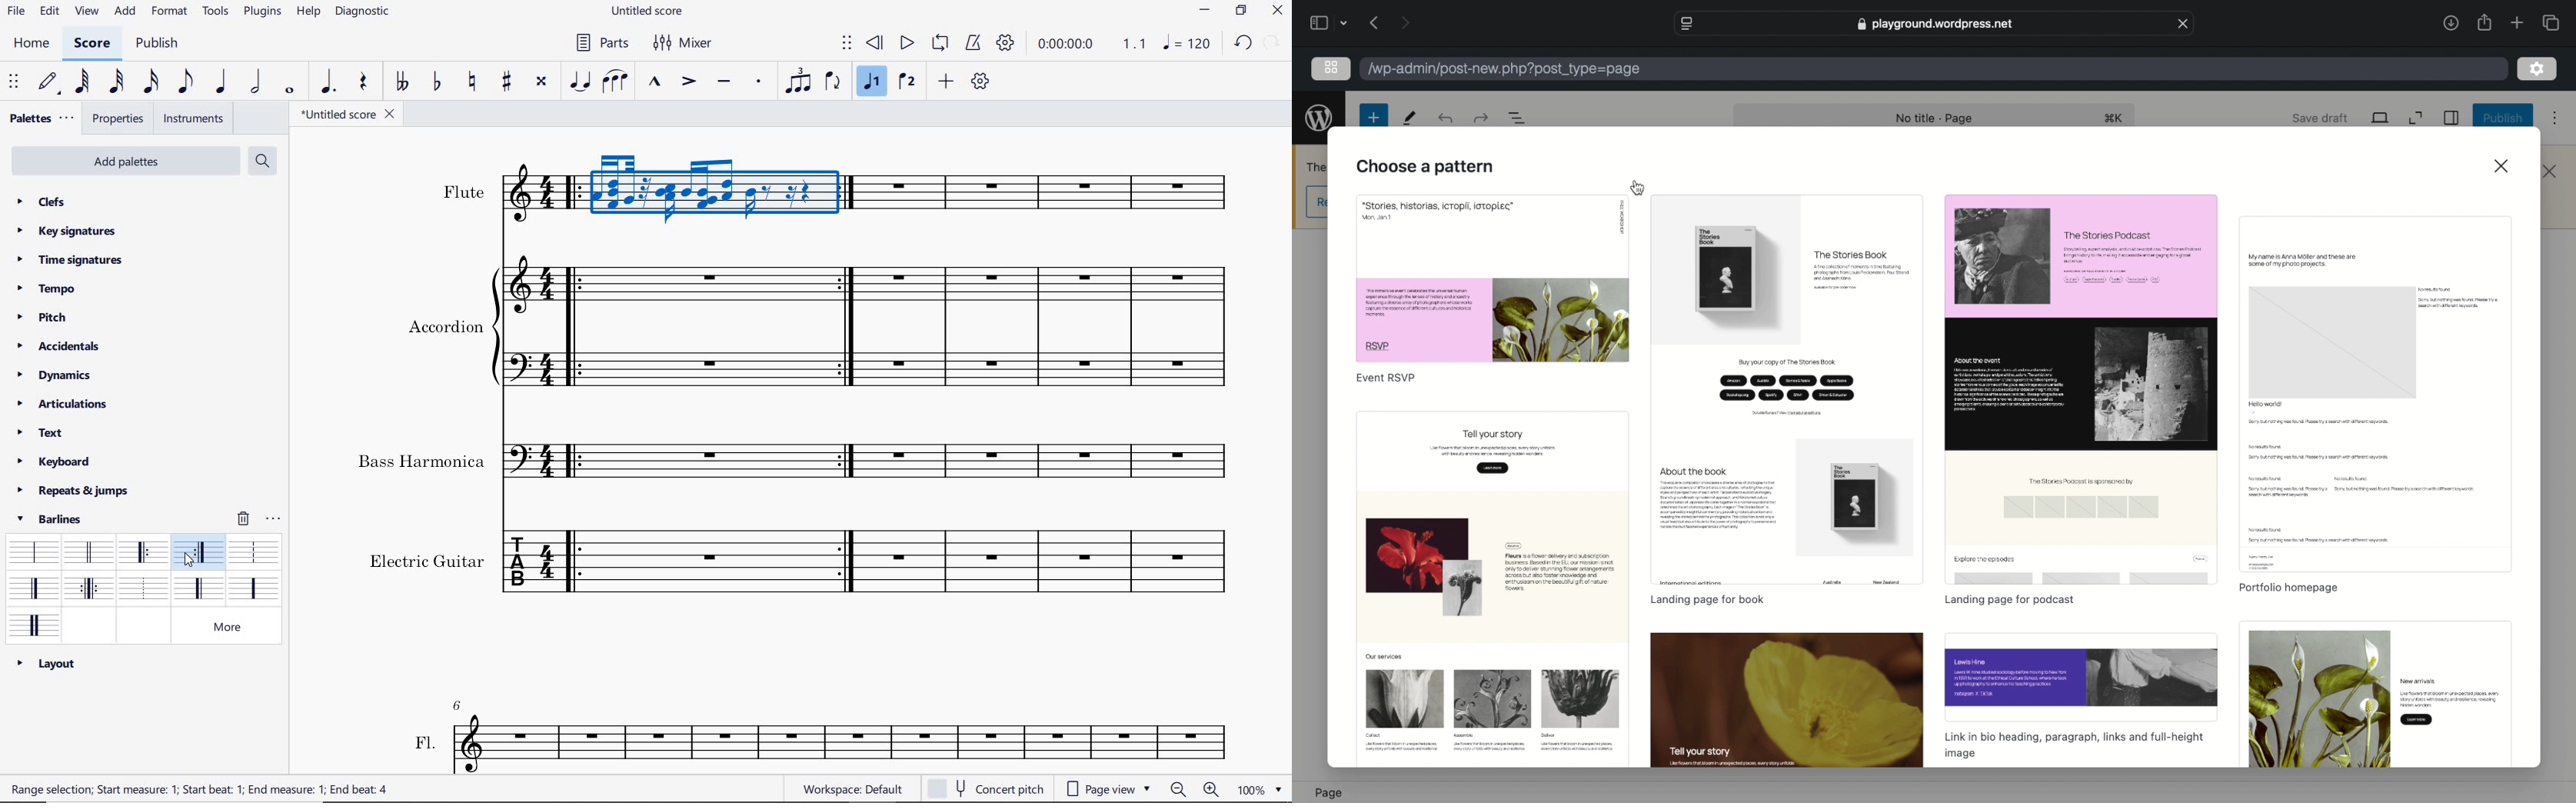 This screenshot has width=2576, height=812. Describe the element at coordinates (1186, 43) in the screenshot. I see `NOTE` at that location.